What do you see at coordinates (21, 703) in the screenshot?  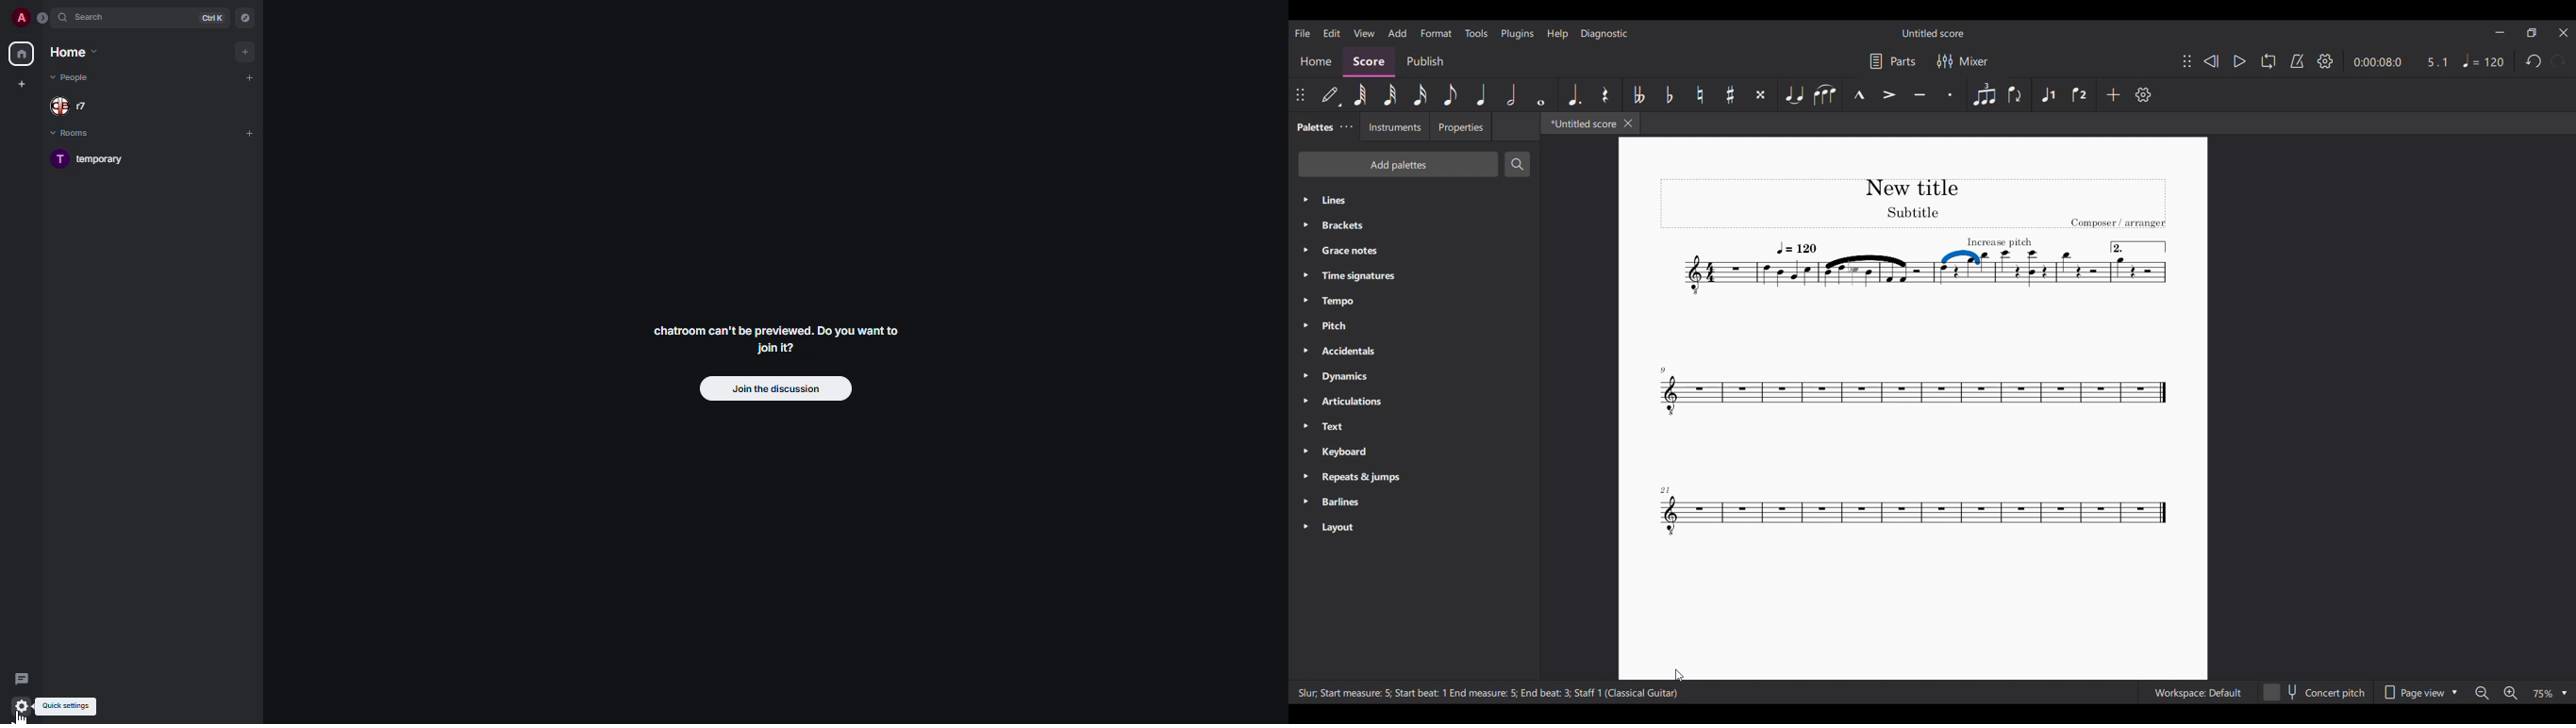 I see `quick settings` at bounding box center [21, 703].